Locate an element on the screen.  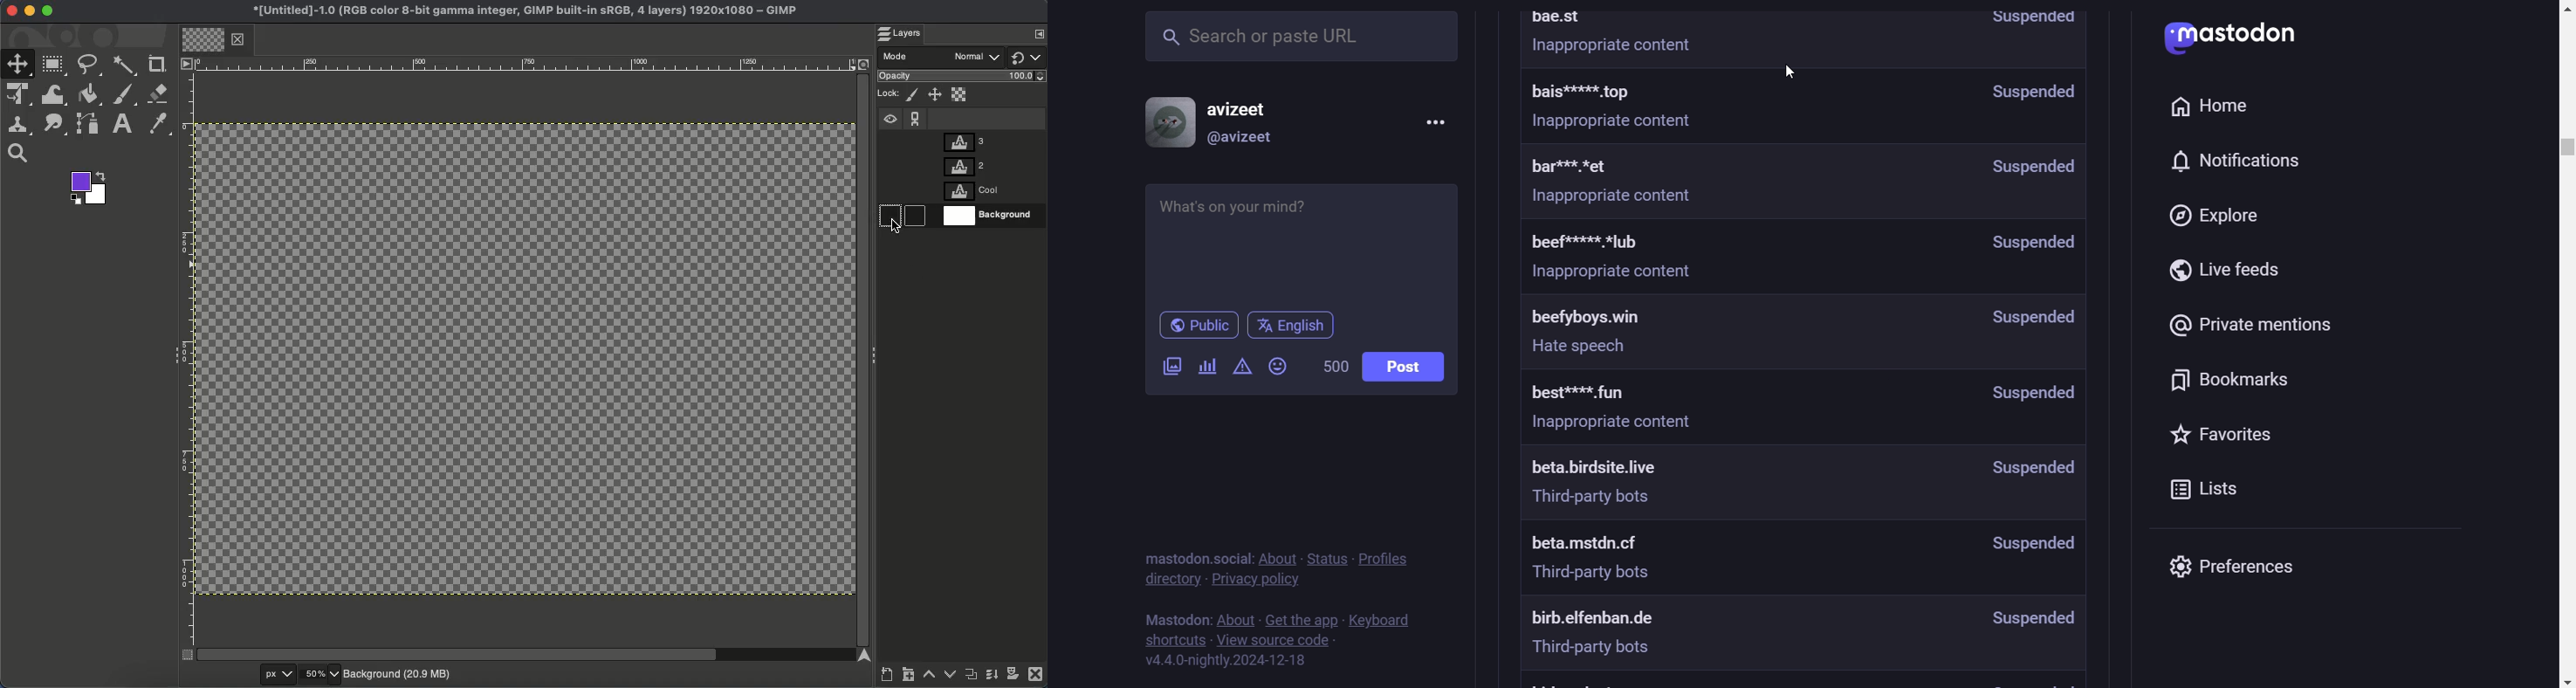
policies  is located at coordinates (1393, 550).